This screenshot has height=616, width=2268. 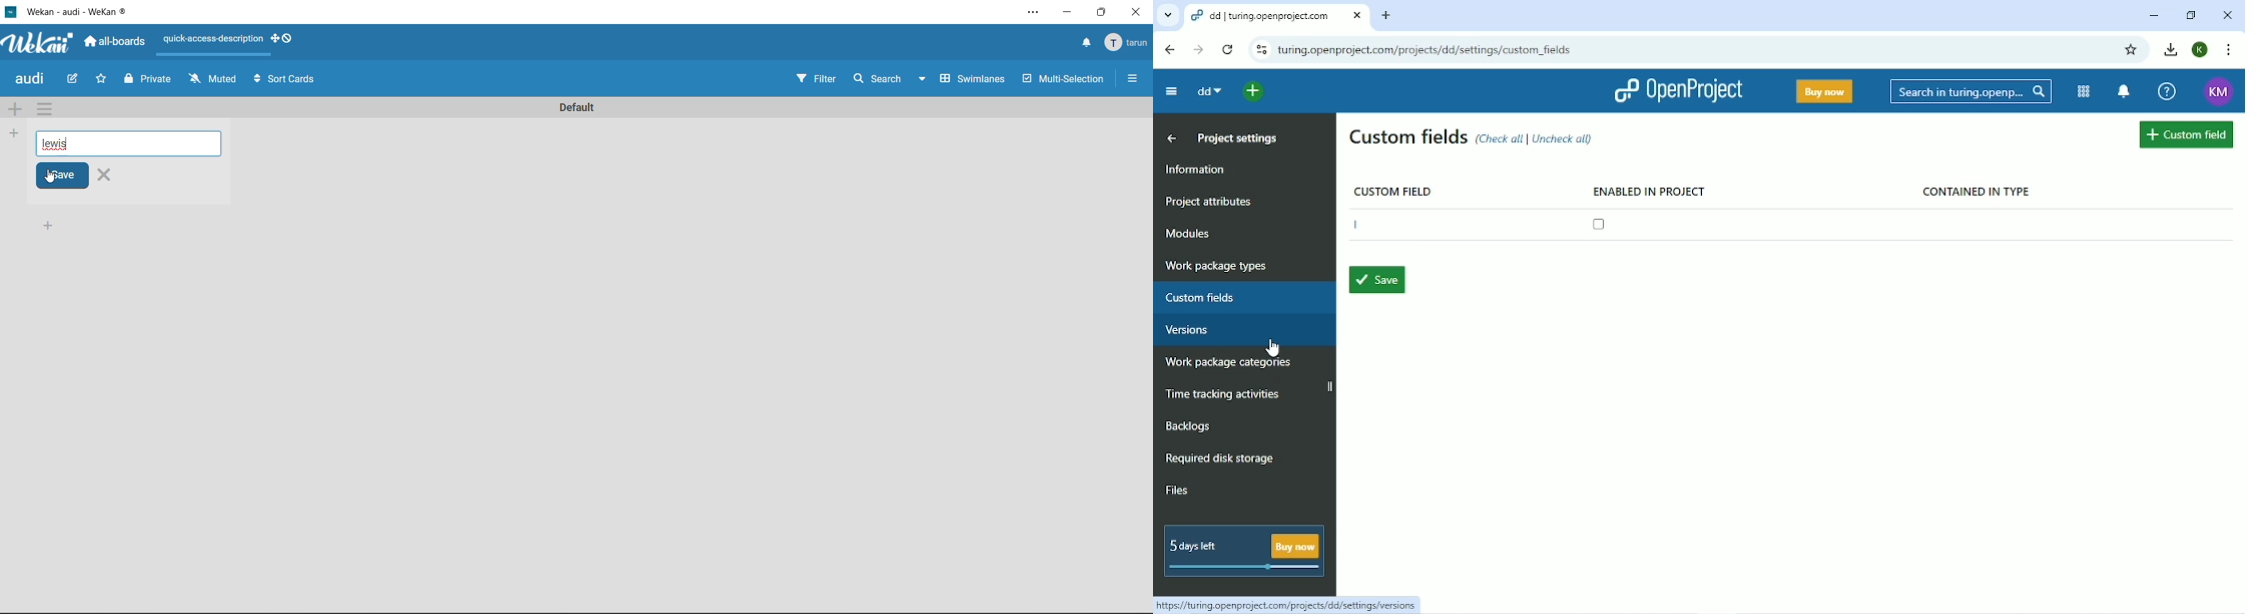 I want to click on quick-access-description, so click(x=213, y=38).